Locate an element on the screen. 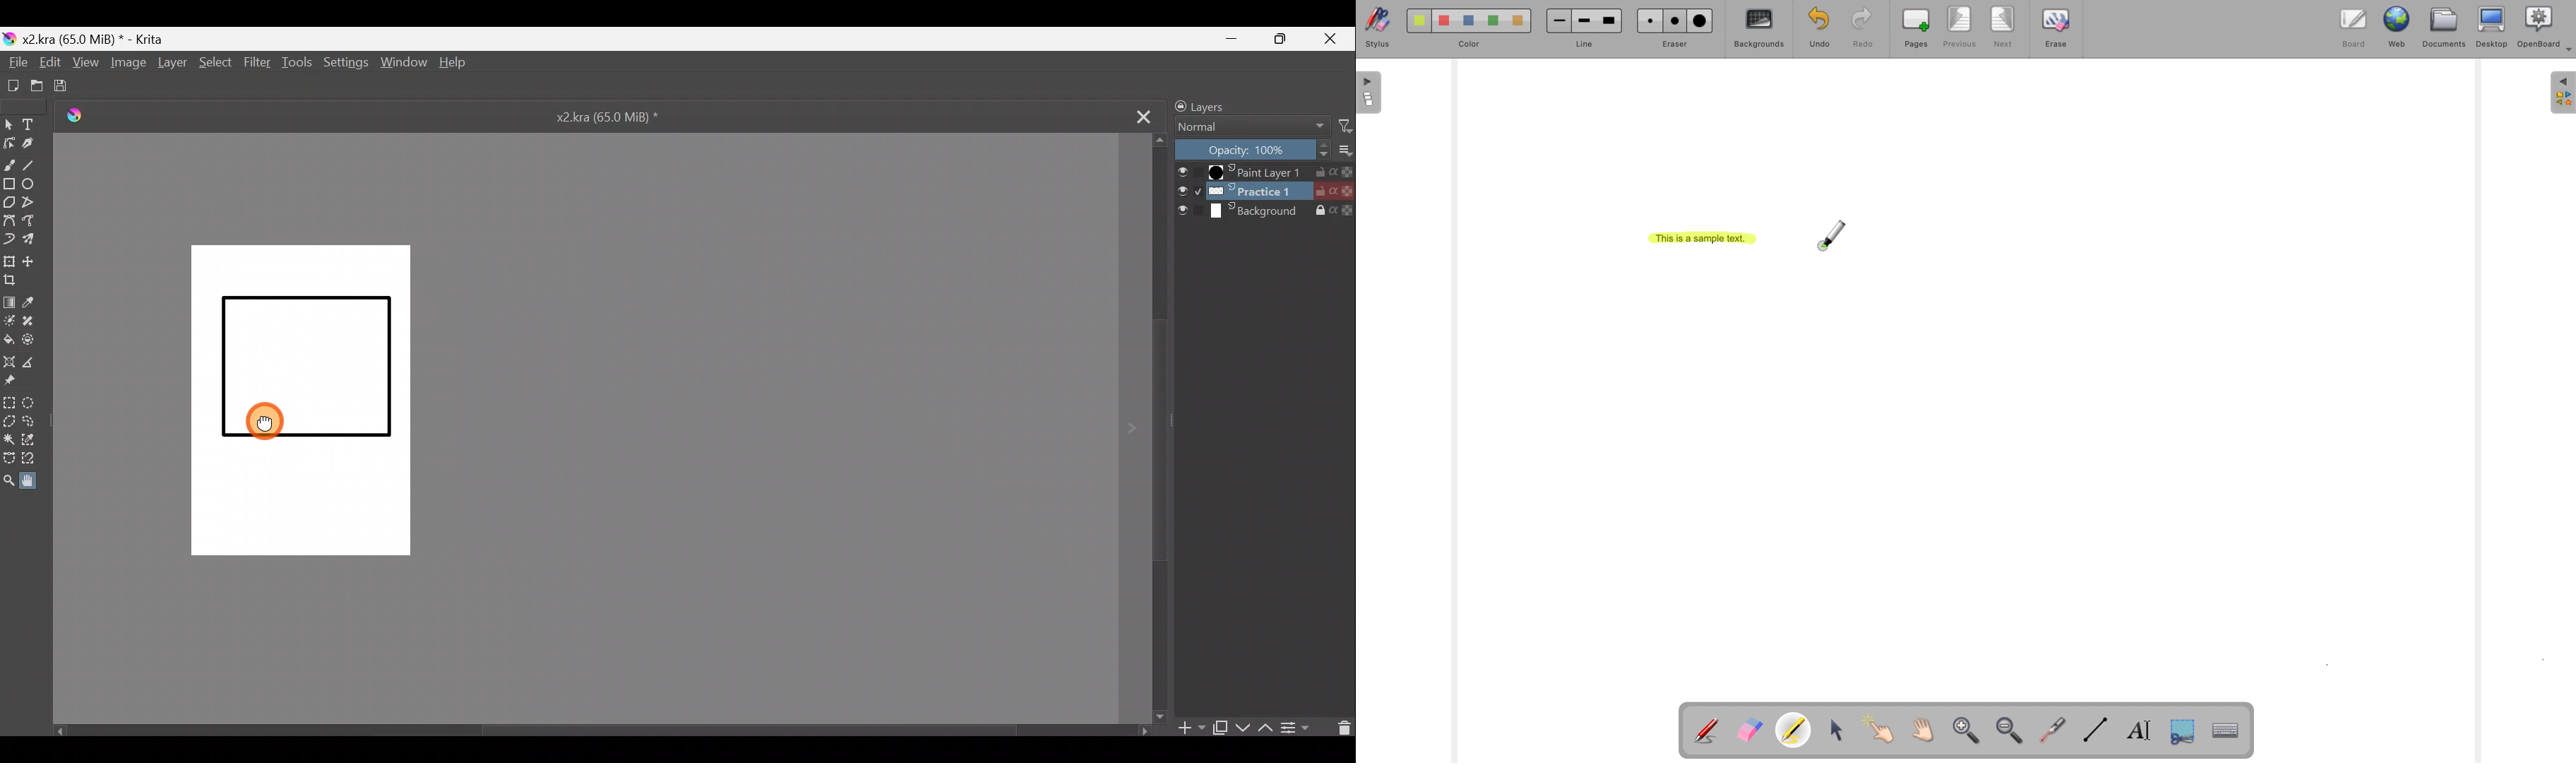 The image size is (2576, 784). Polygon tool is located at coordinates (8, 204).